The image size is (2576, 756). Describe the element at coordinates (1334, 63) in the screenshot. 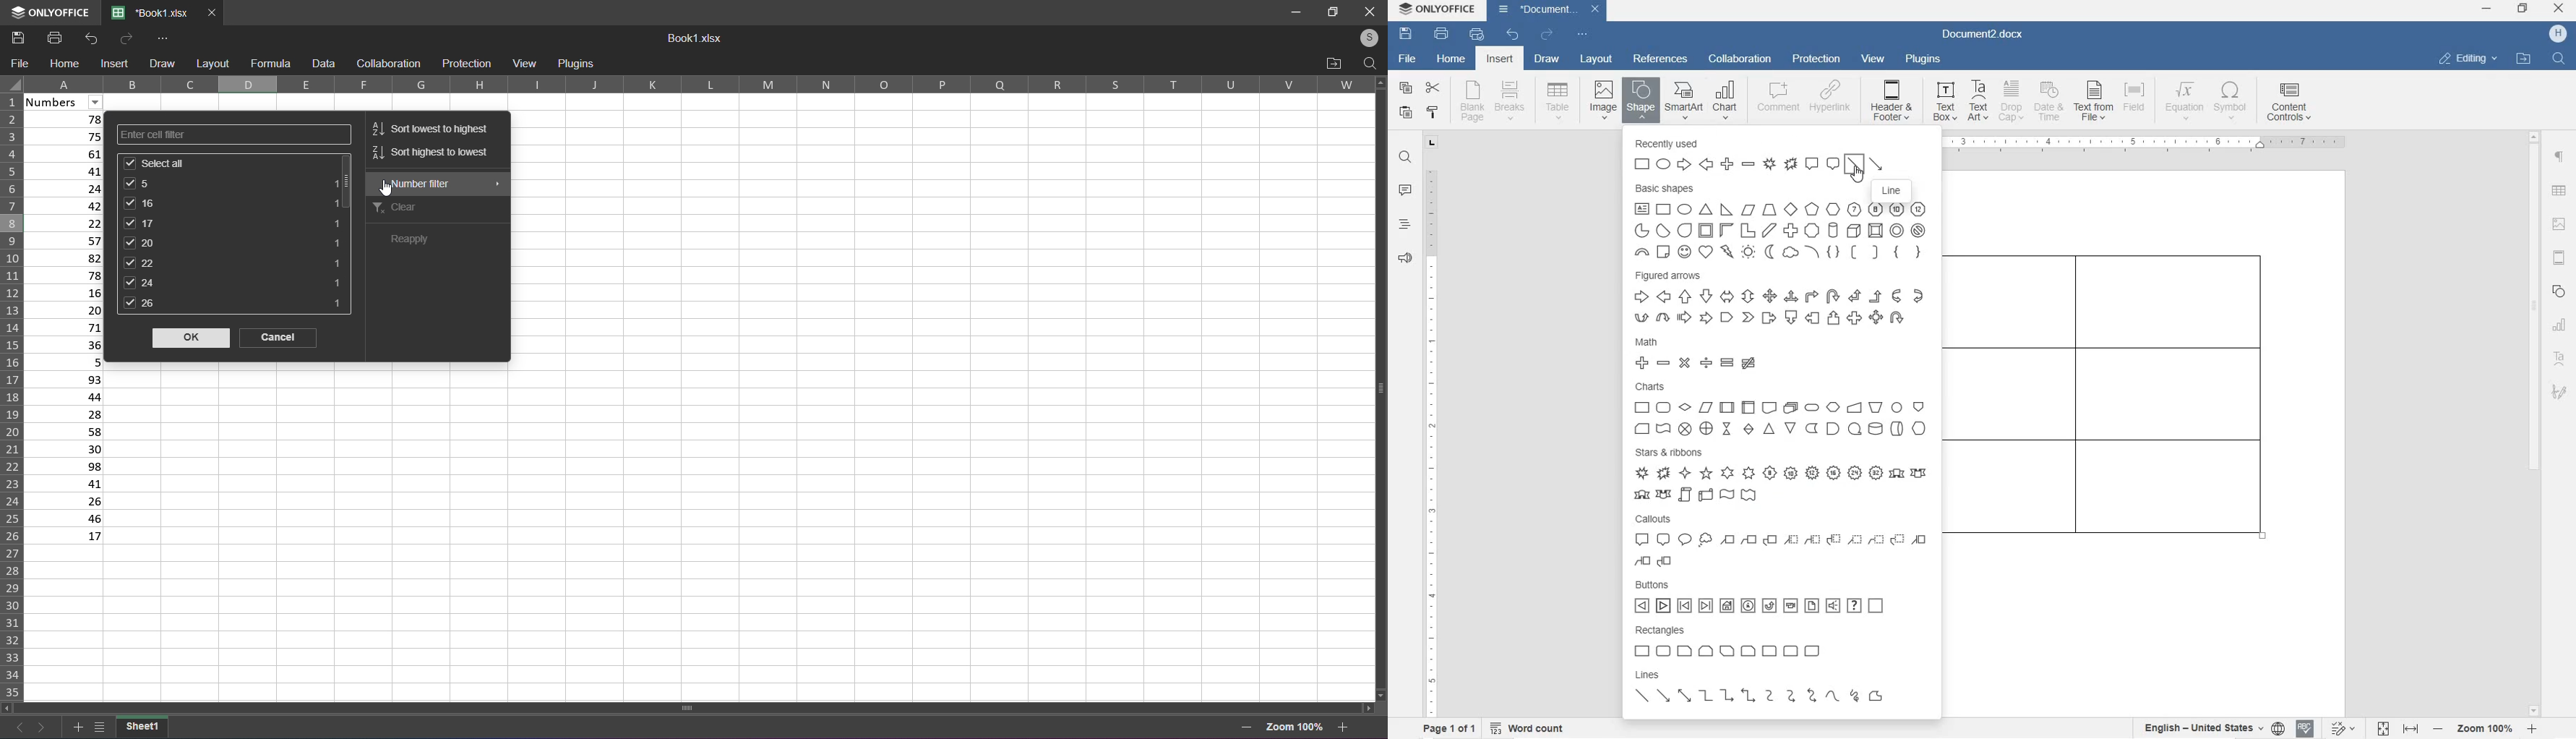

I see `open` at that location.